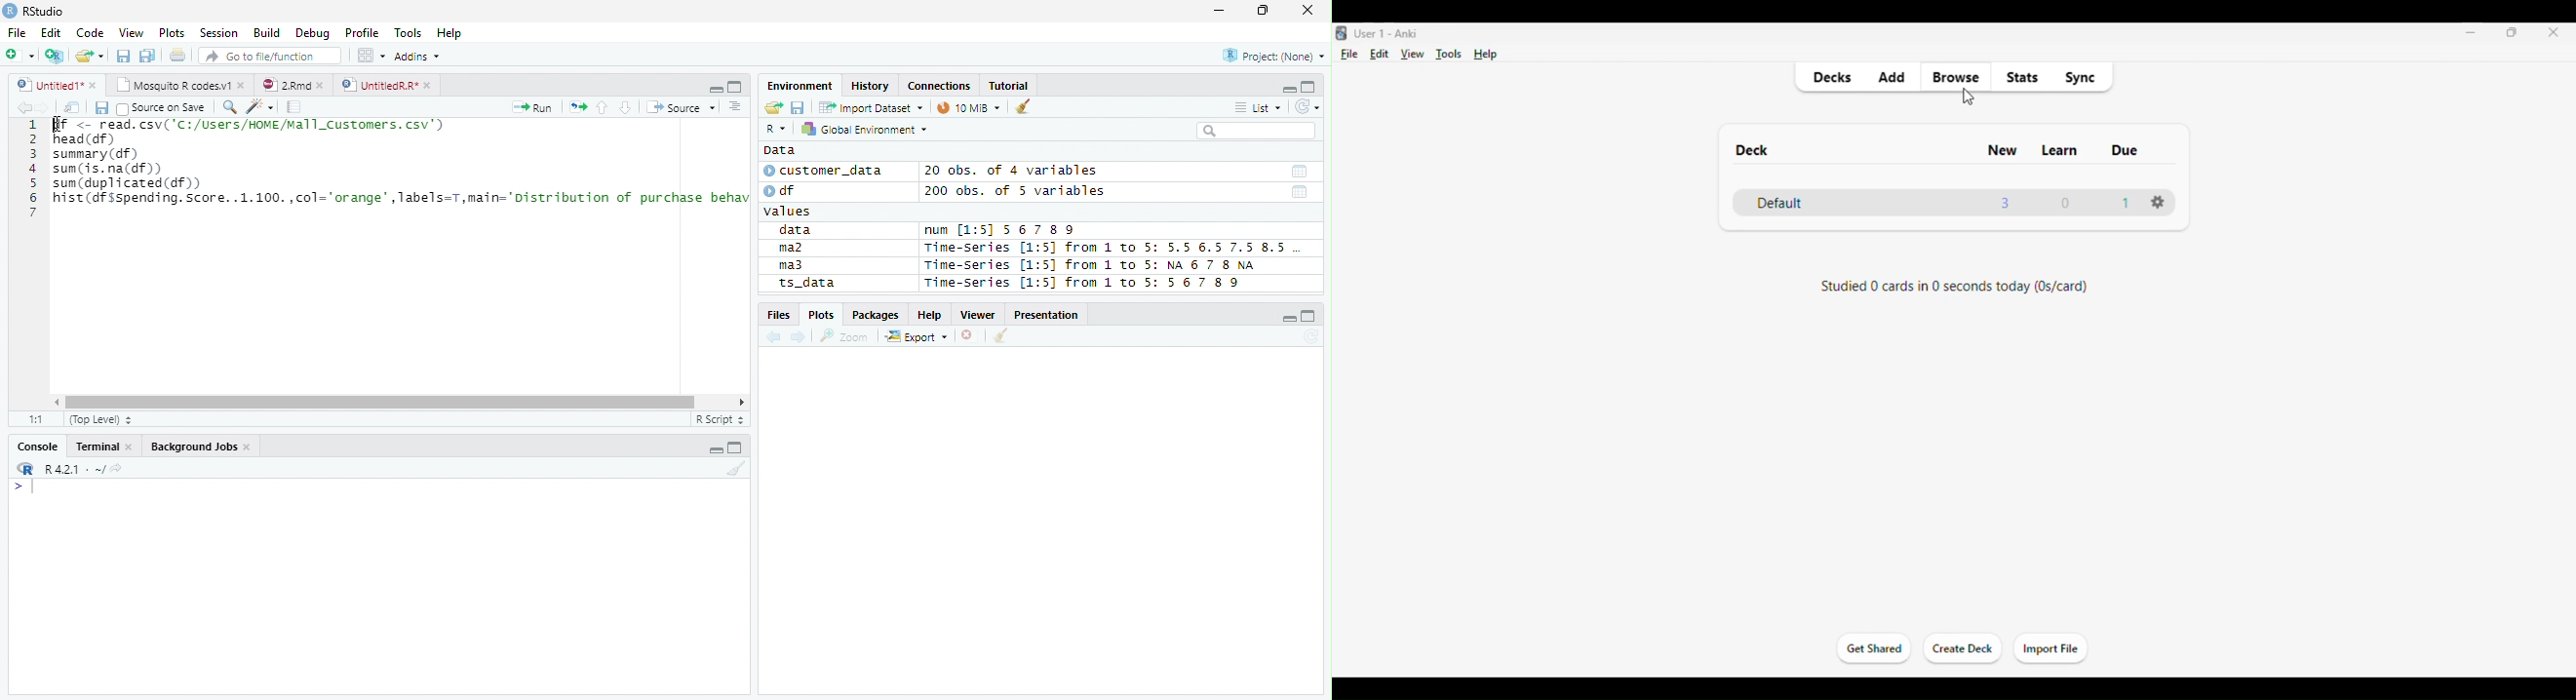 The image size is (2576, 700). What do you see at coordinates (834, 286) in the screenshot?
I see `ts_data` at bounding box center [834, 286].